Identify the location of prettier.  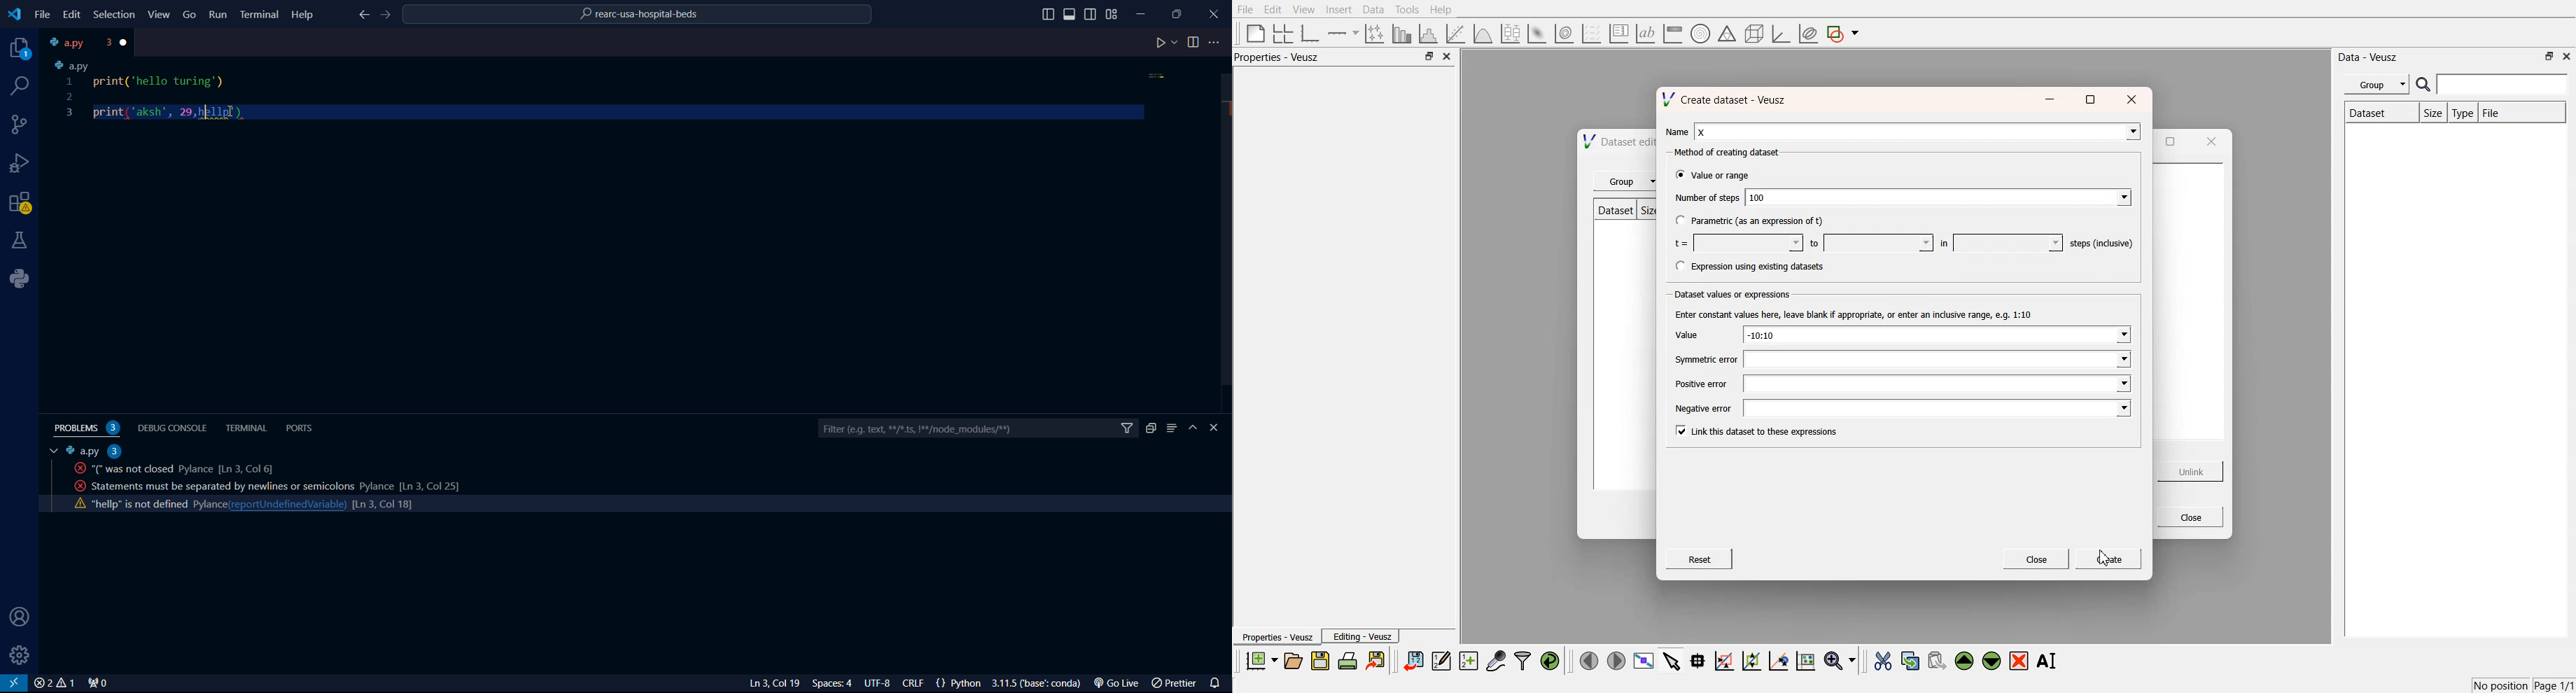
(1176, 684).